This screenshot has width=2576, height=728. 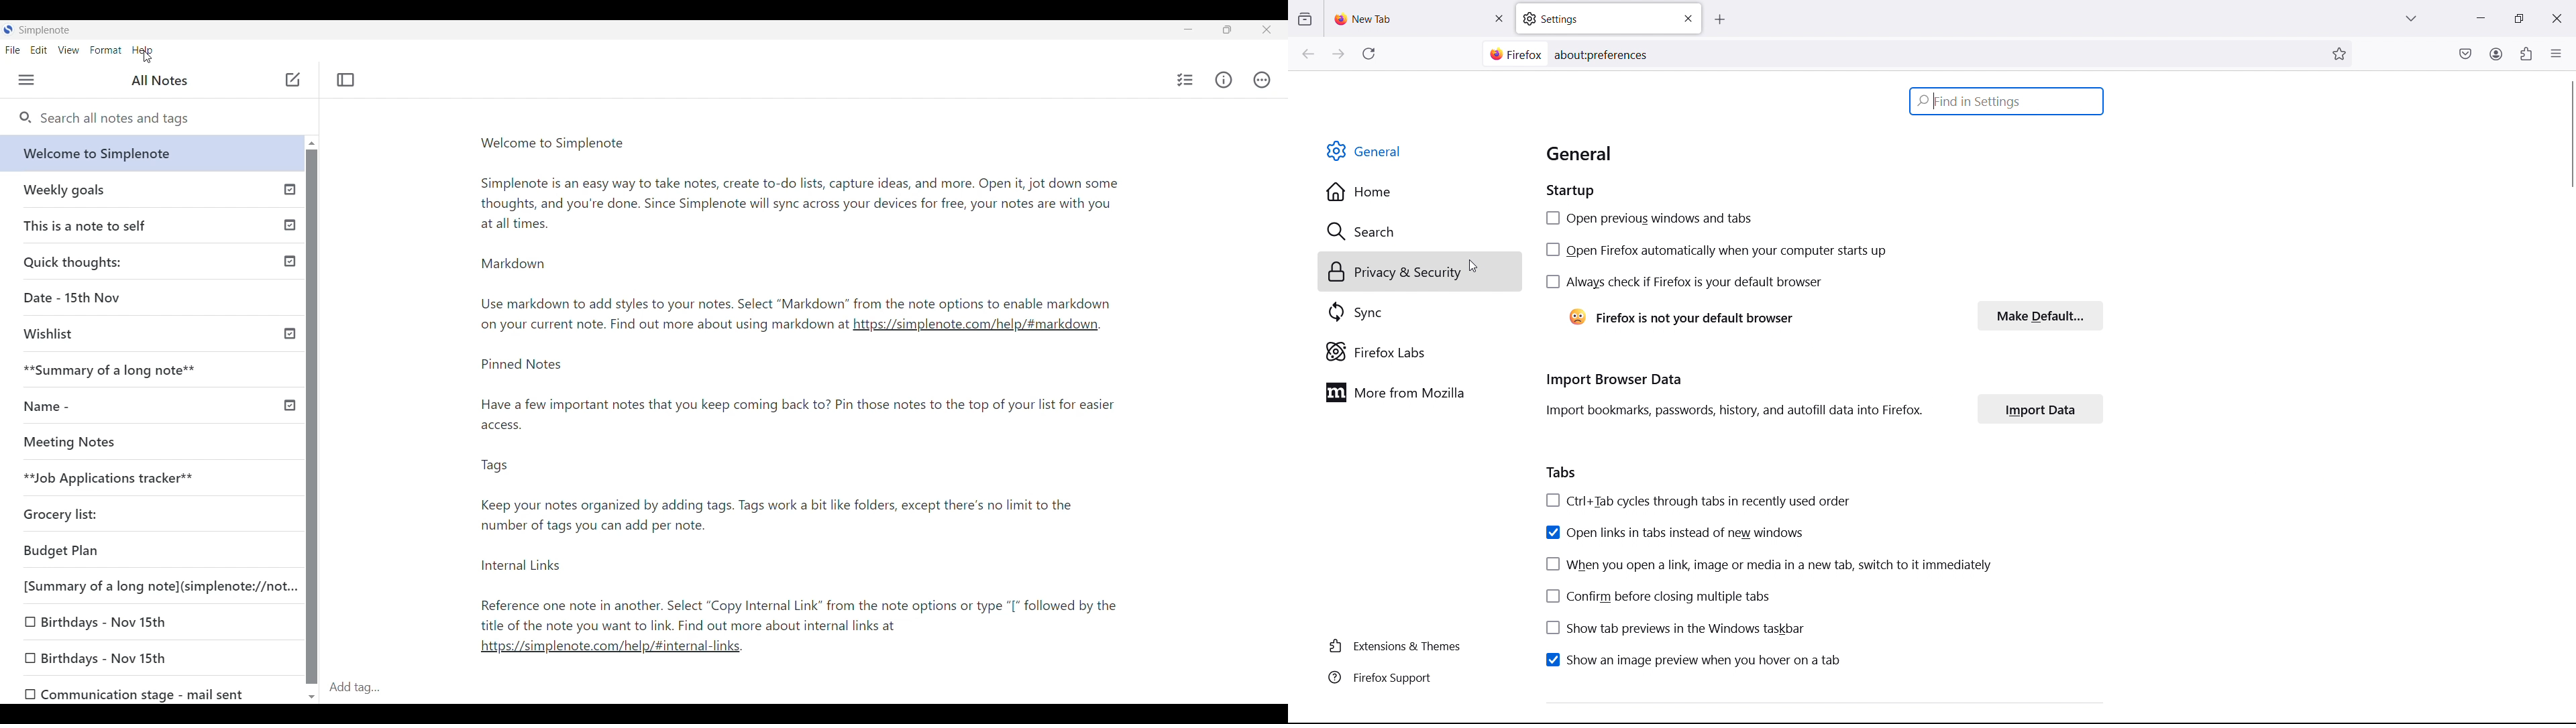 I want to click on when you open a link, image or media in a new tab, switch to it immediately checkbox, so click(x=1767, y=564).